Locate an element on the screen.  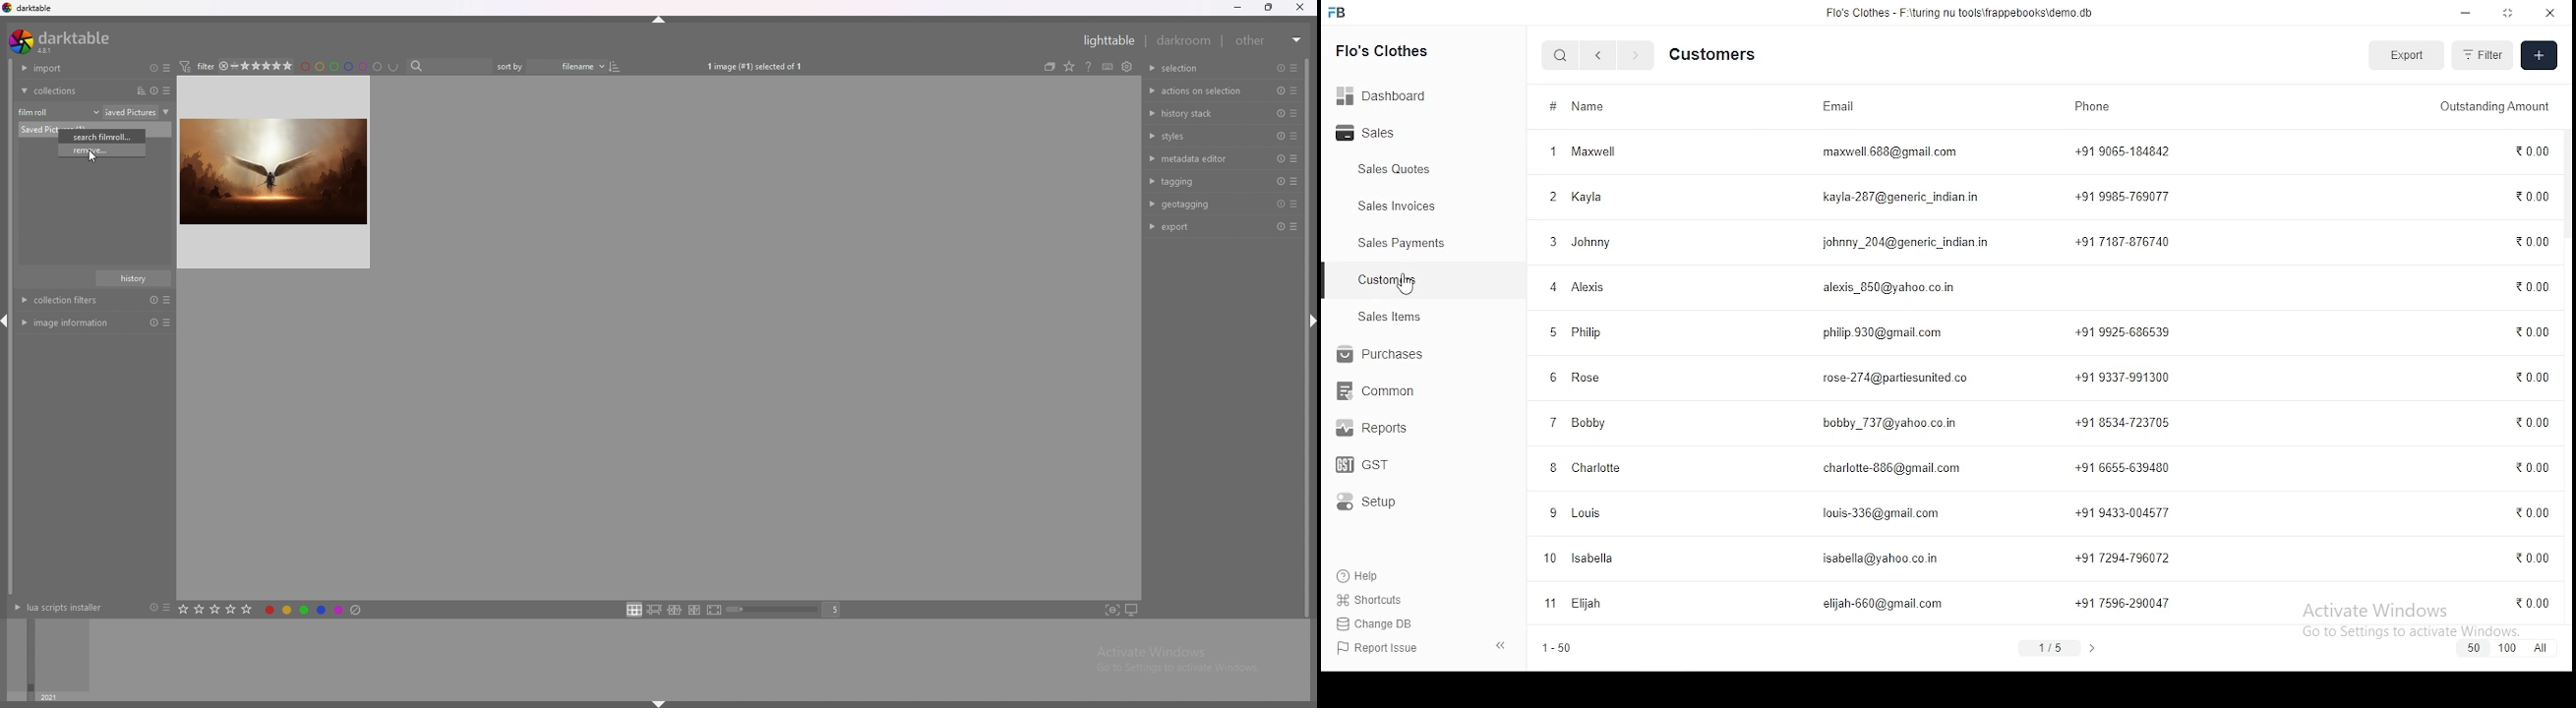
minimize is located at coordinates (2468, 12).